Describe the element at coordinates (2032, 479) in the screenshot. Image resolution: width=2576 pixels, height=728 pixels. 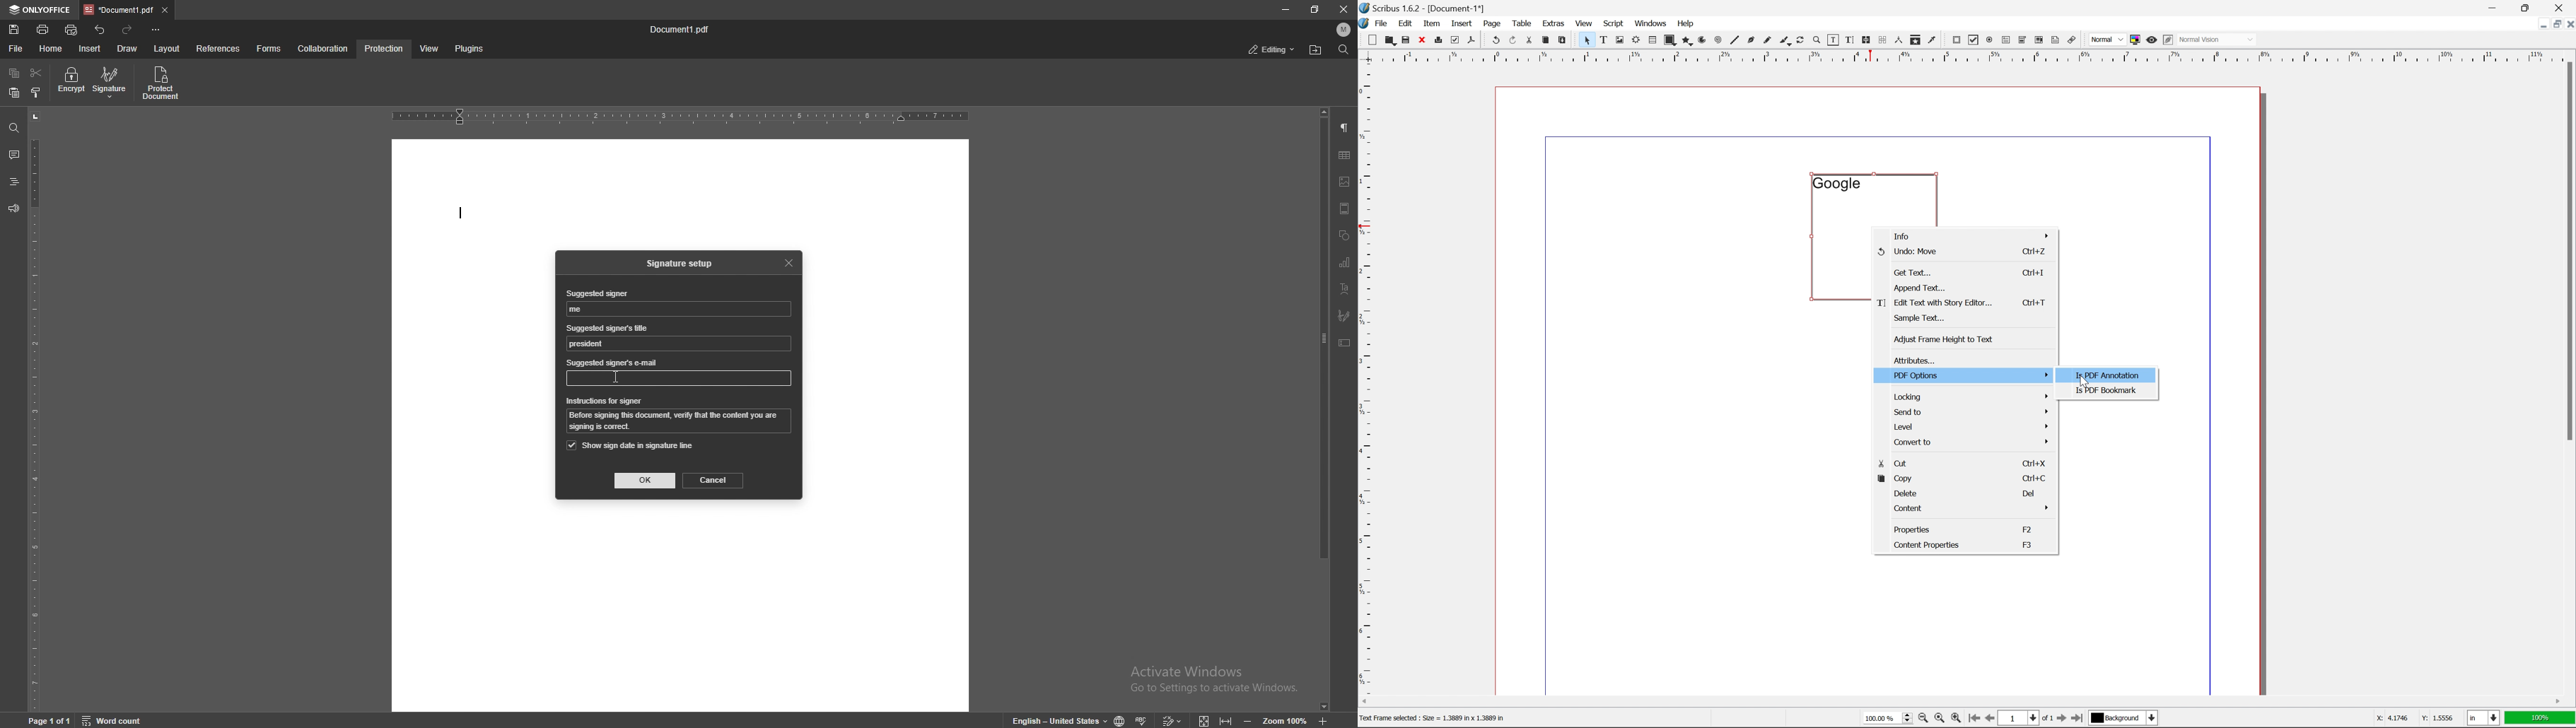
I see `ctrl+c` at that location.